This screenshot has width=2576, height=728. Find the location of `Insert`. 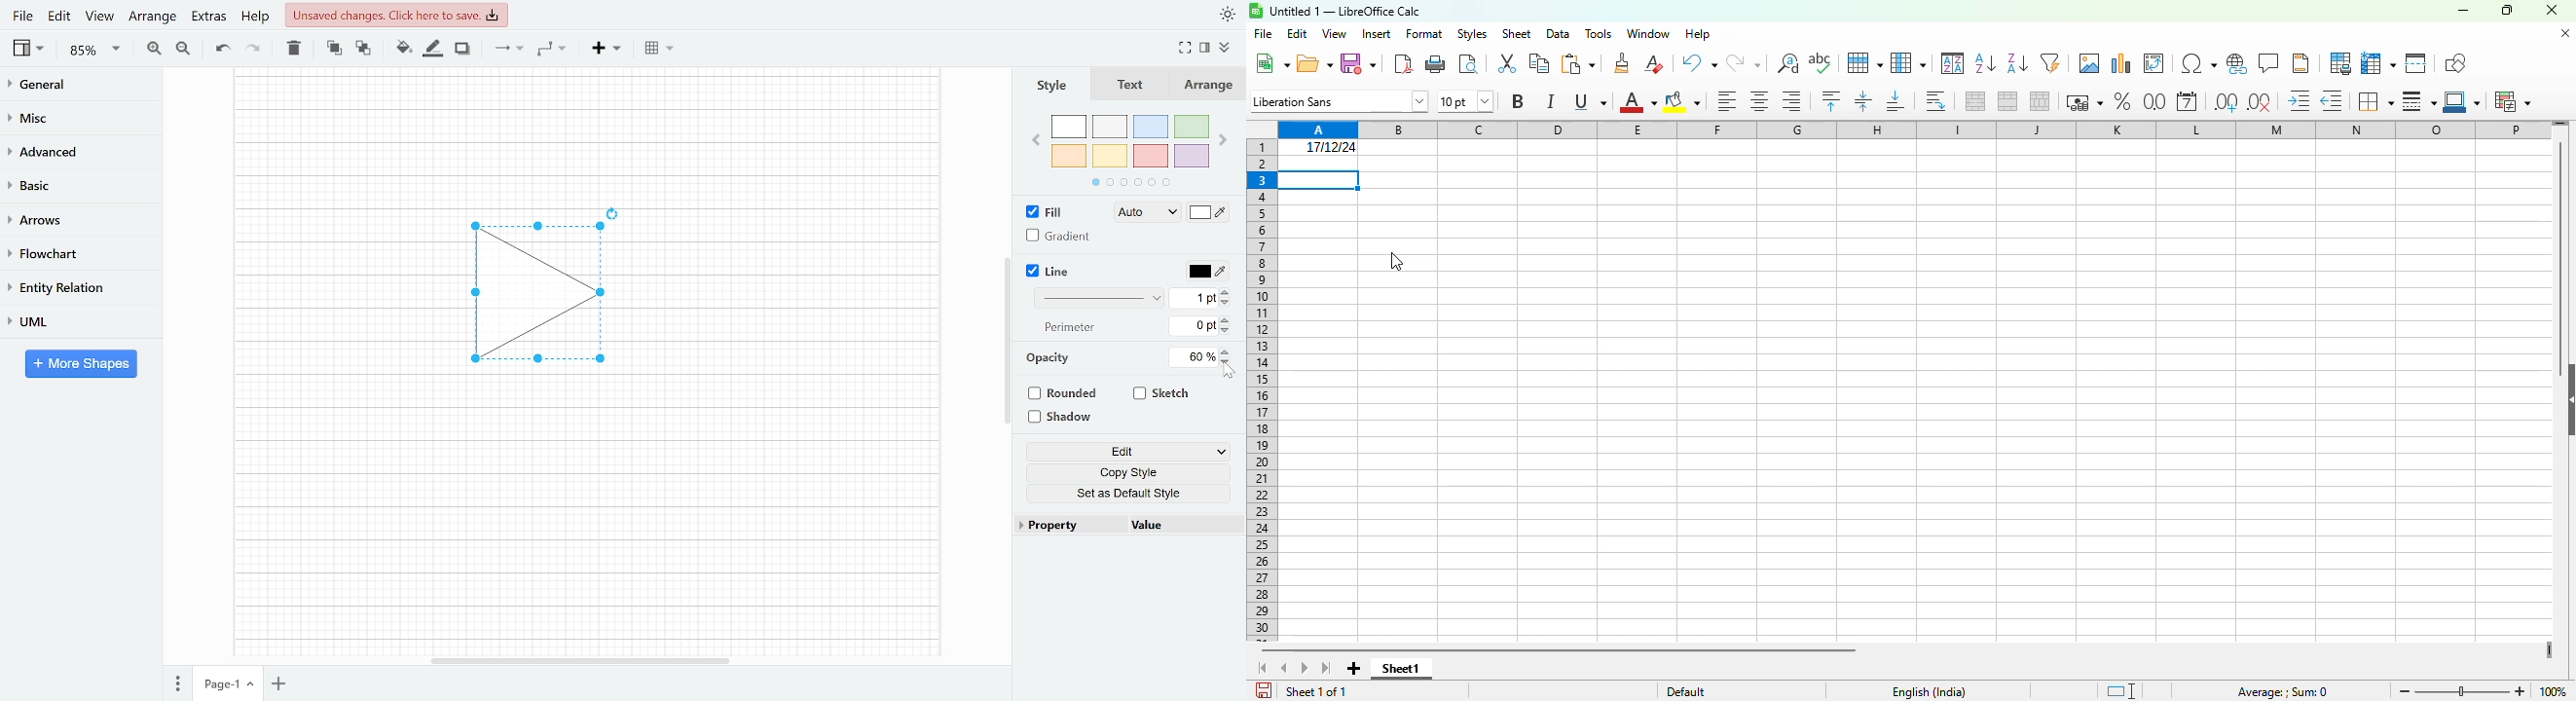

Insert is located at coordinates (607, 47).